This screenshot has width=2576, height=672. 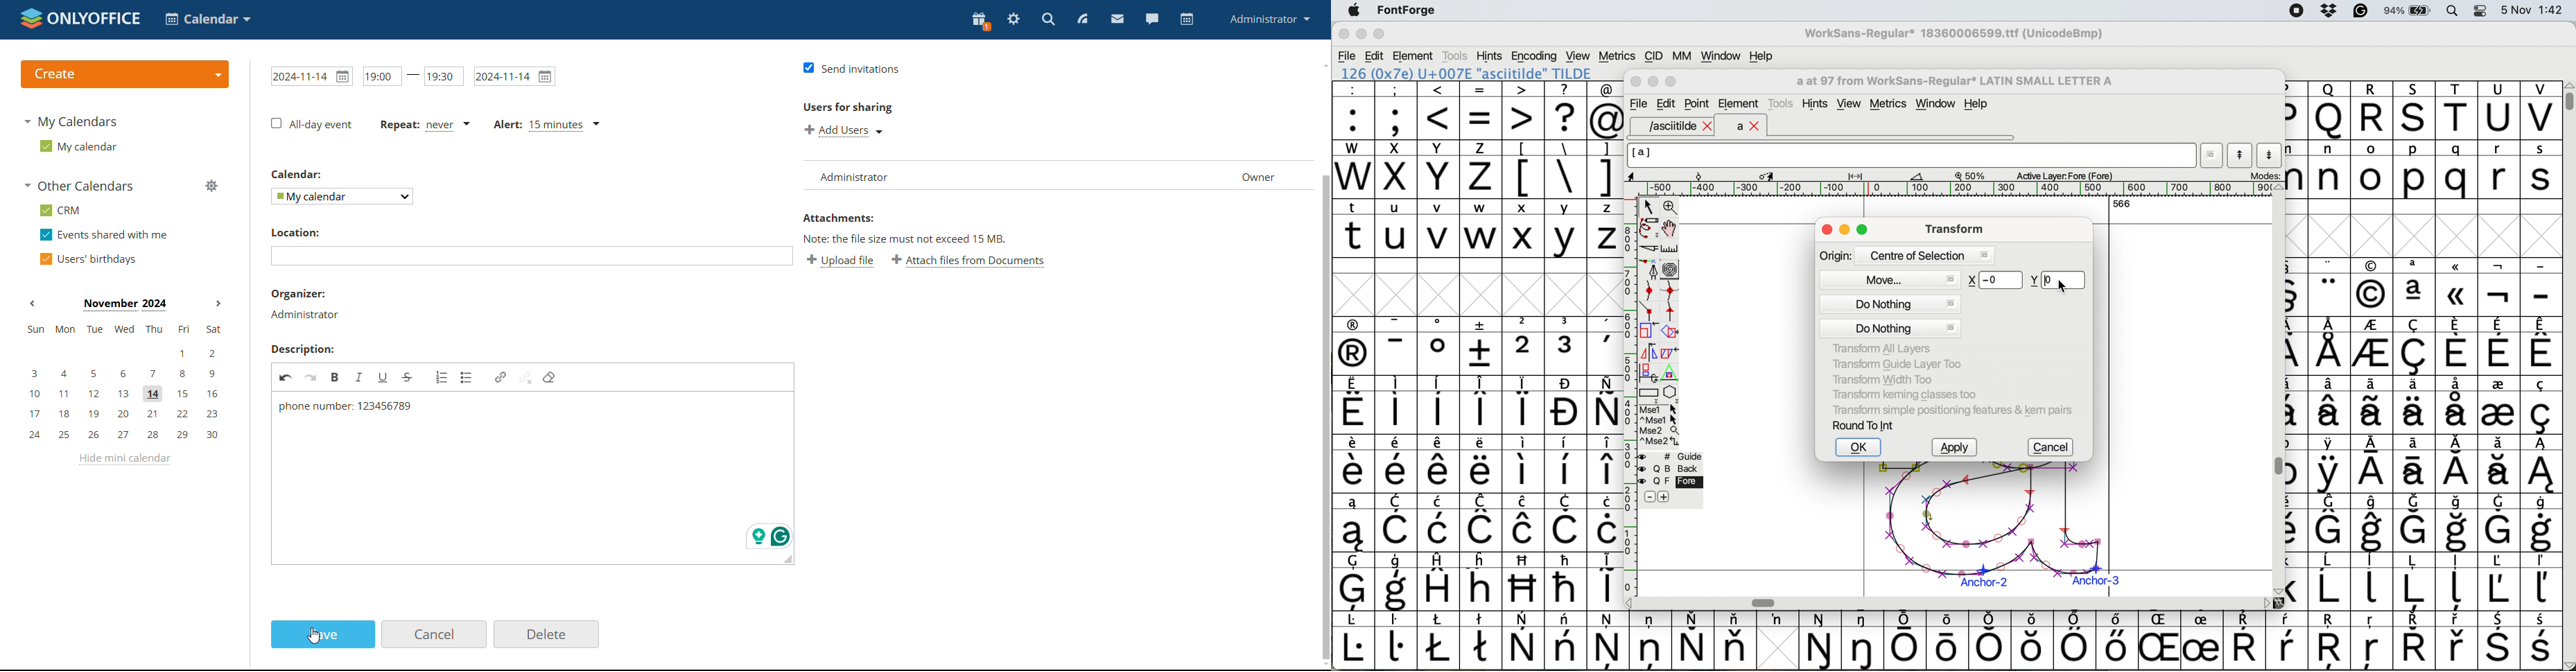 What do you see at coordinates (1524, 110) in the screenshot?
I see `>` at bounding box center [1524, 110].